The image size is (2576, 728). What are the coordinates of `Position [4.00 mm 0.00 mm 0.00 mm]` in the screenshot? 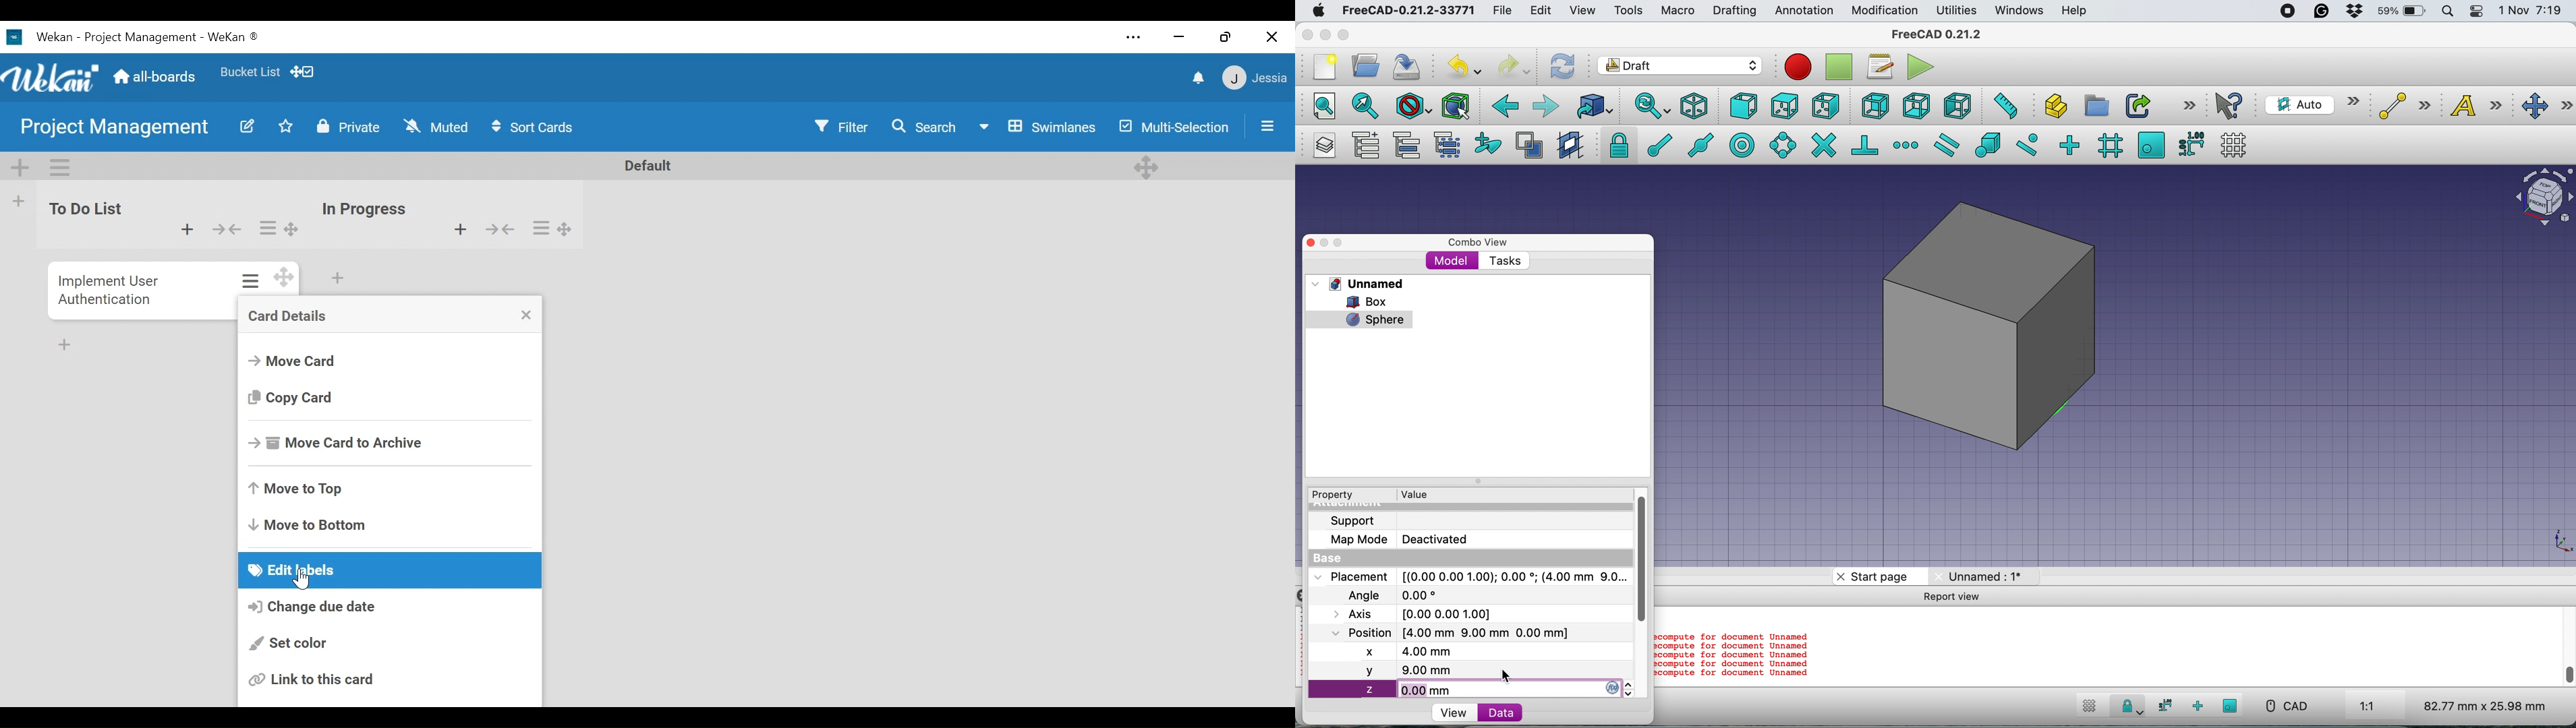 It's located at (1451, 633).